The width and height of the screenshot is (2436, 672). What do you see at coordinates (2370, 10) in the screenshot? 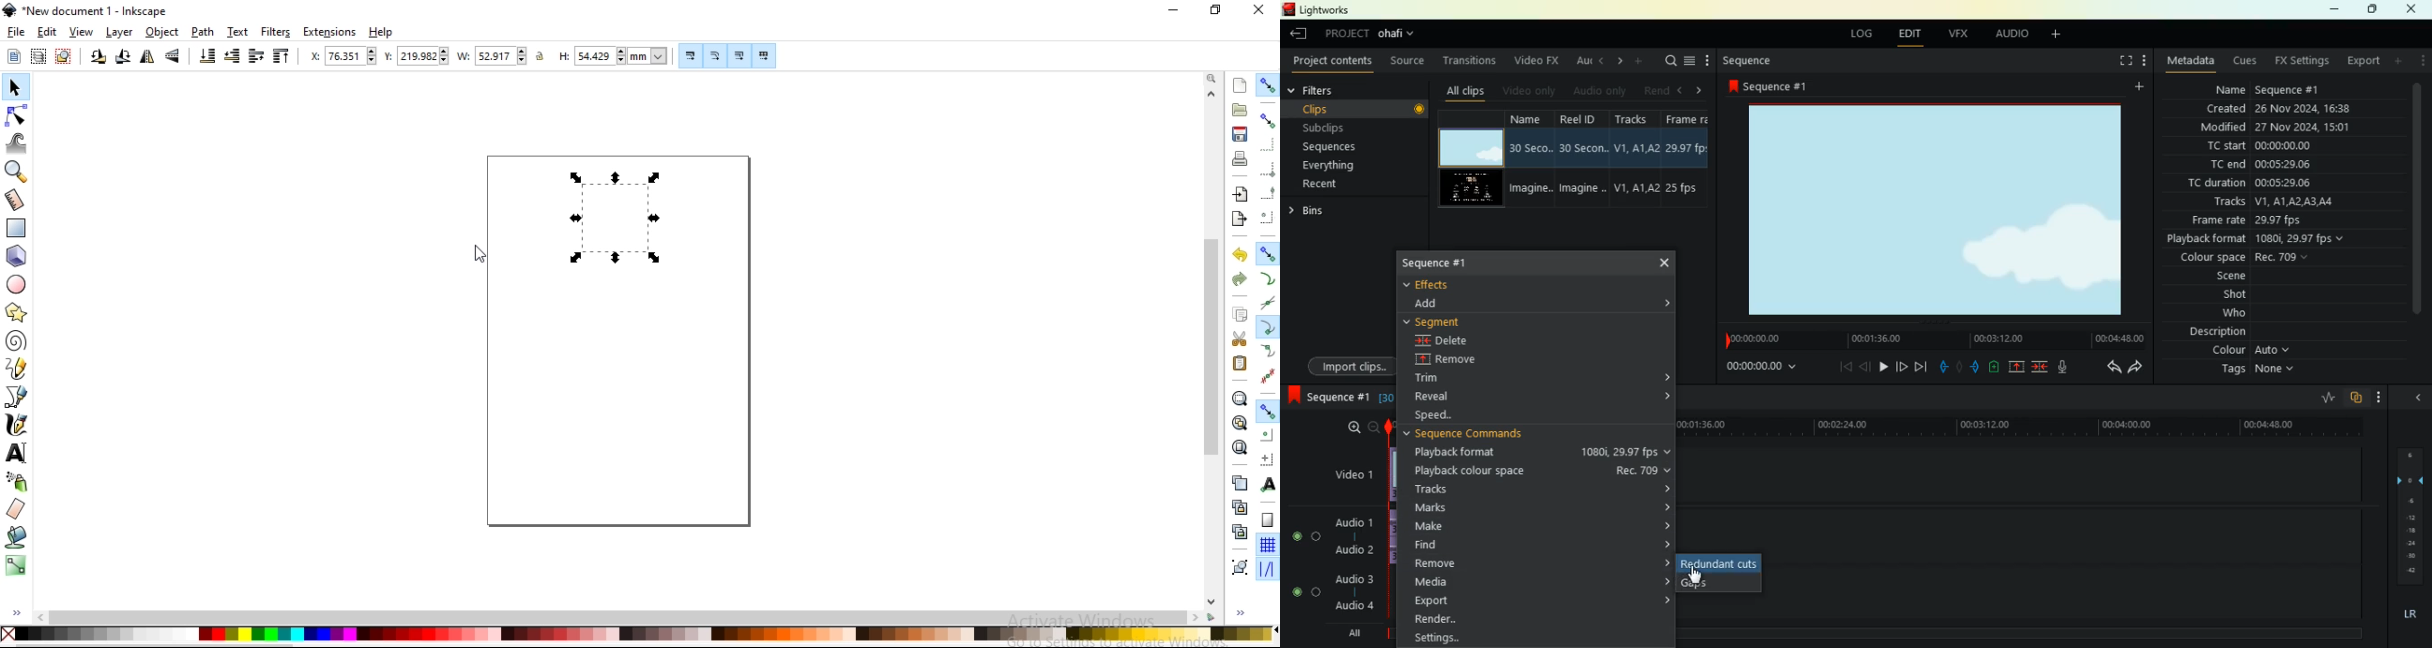
I see `maximize` at bounding box center [2370, 10].